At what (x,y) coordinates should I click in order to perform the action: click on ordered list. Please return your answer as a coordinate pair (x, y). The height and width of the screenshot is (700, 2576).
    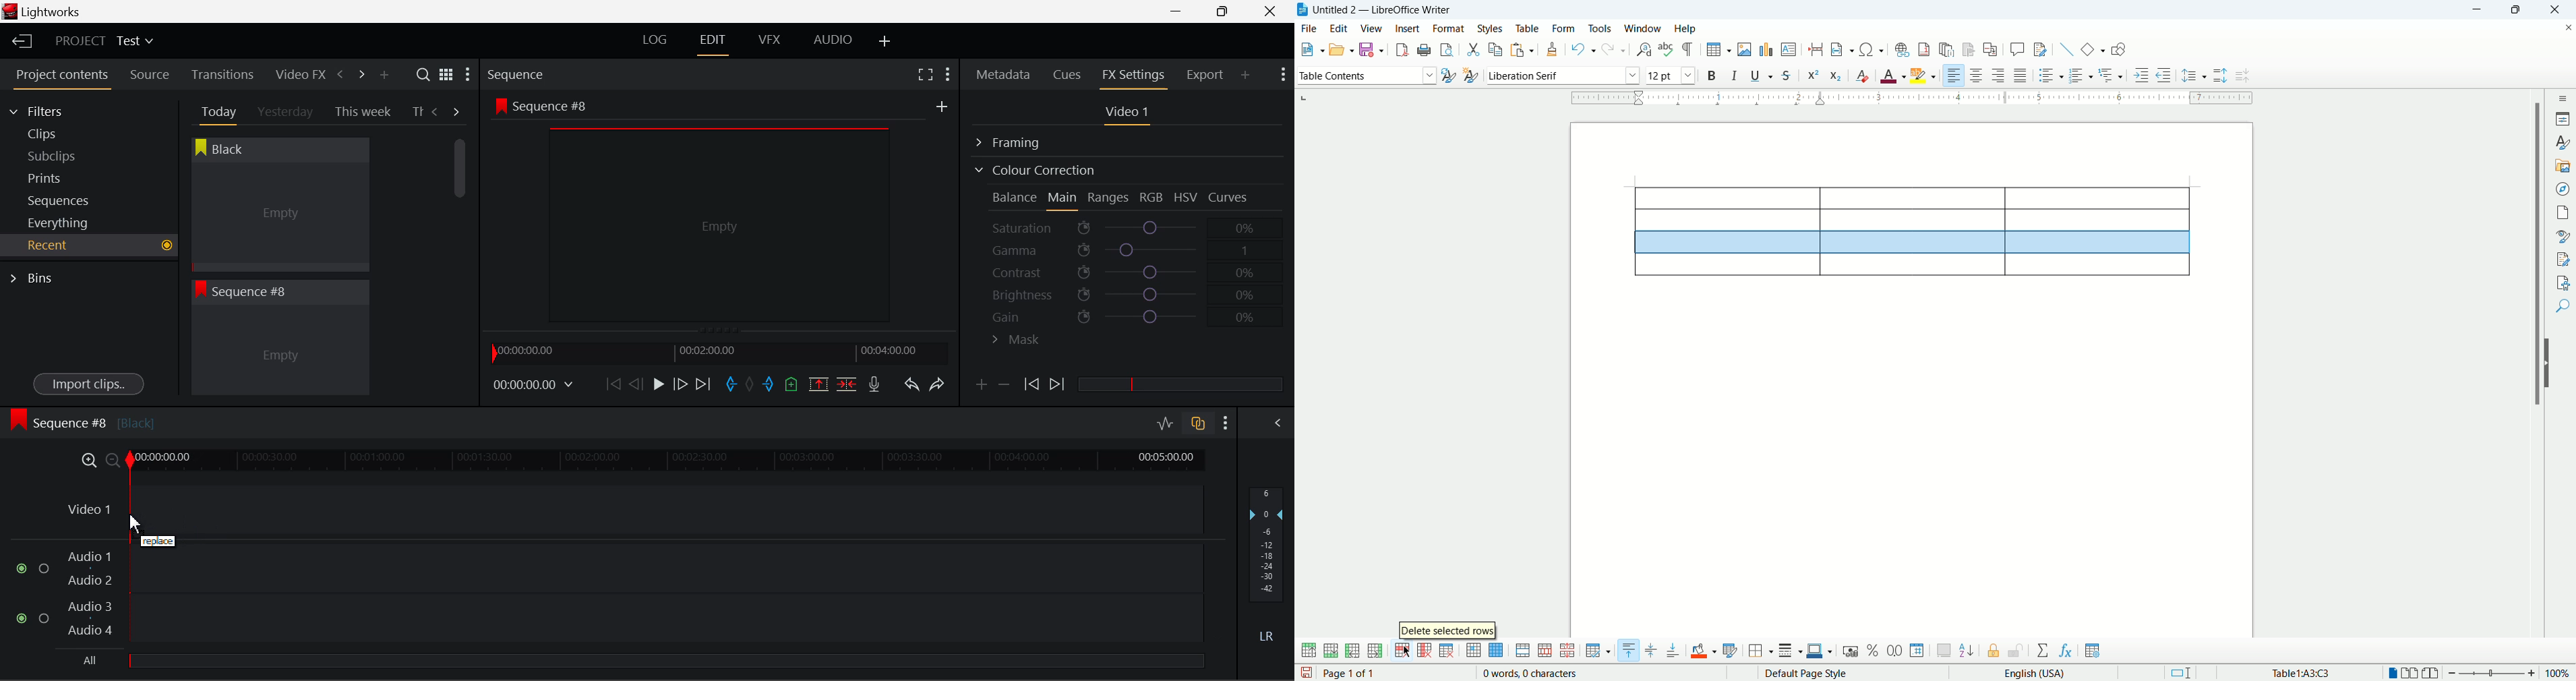
    Looking at the image, I should click on (2083, 74).